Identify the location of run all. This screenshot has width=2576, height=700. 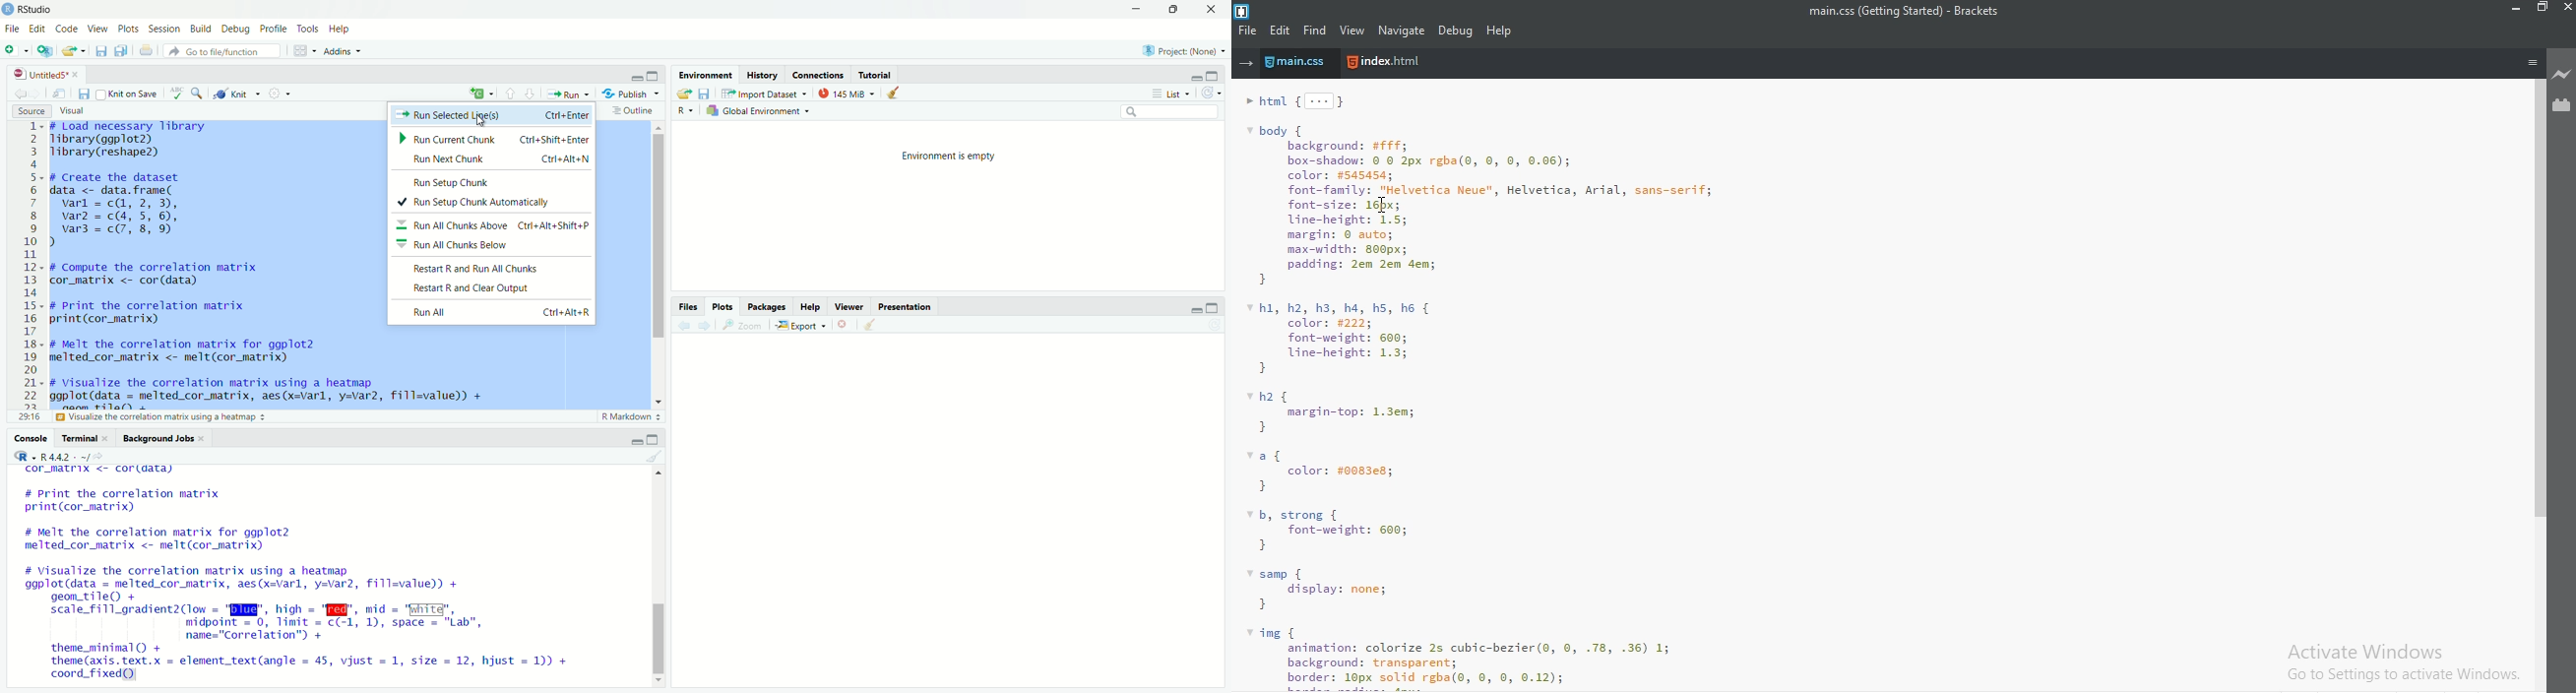
(494, 312).